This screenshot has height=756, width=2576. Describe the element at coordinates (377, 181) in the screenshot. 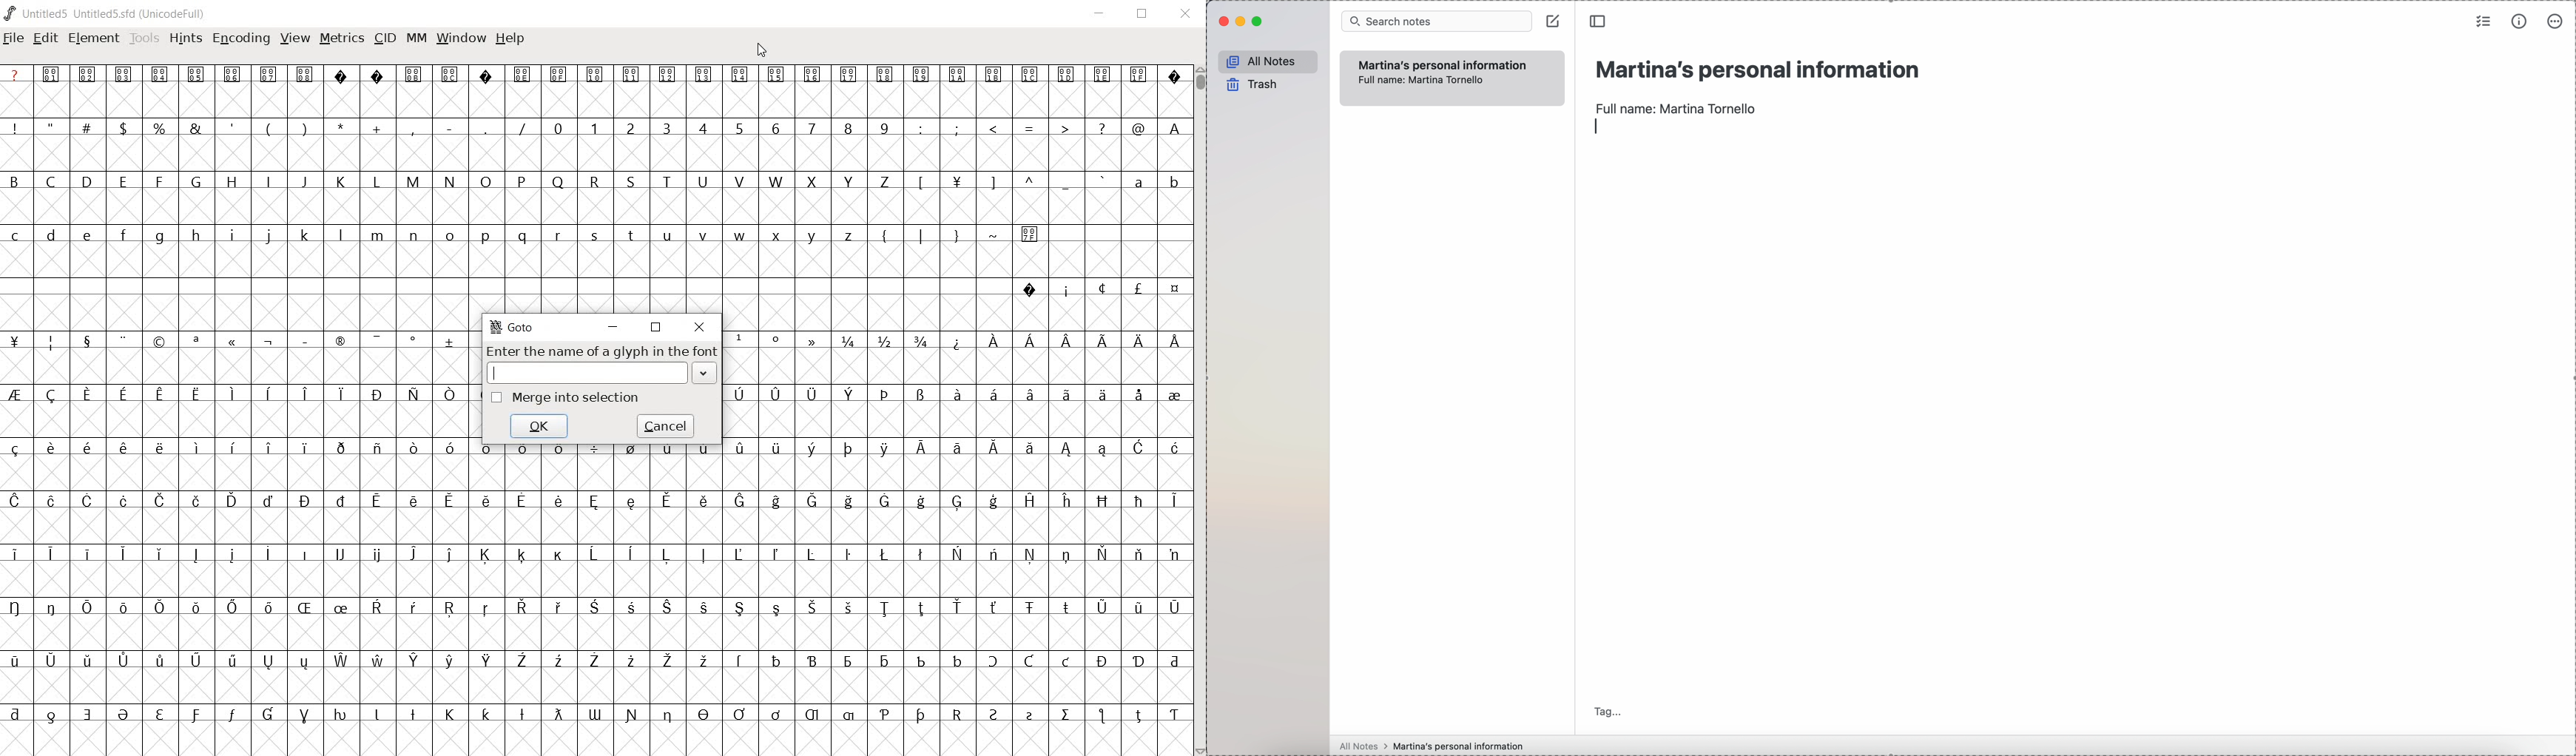

I see `L` at that location.